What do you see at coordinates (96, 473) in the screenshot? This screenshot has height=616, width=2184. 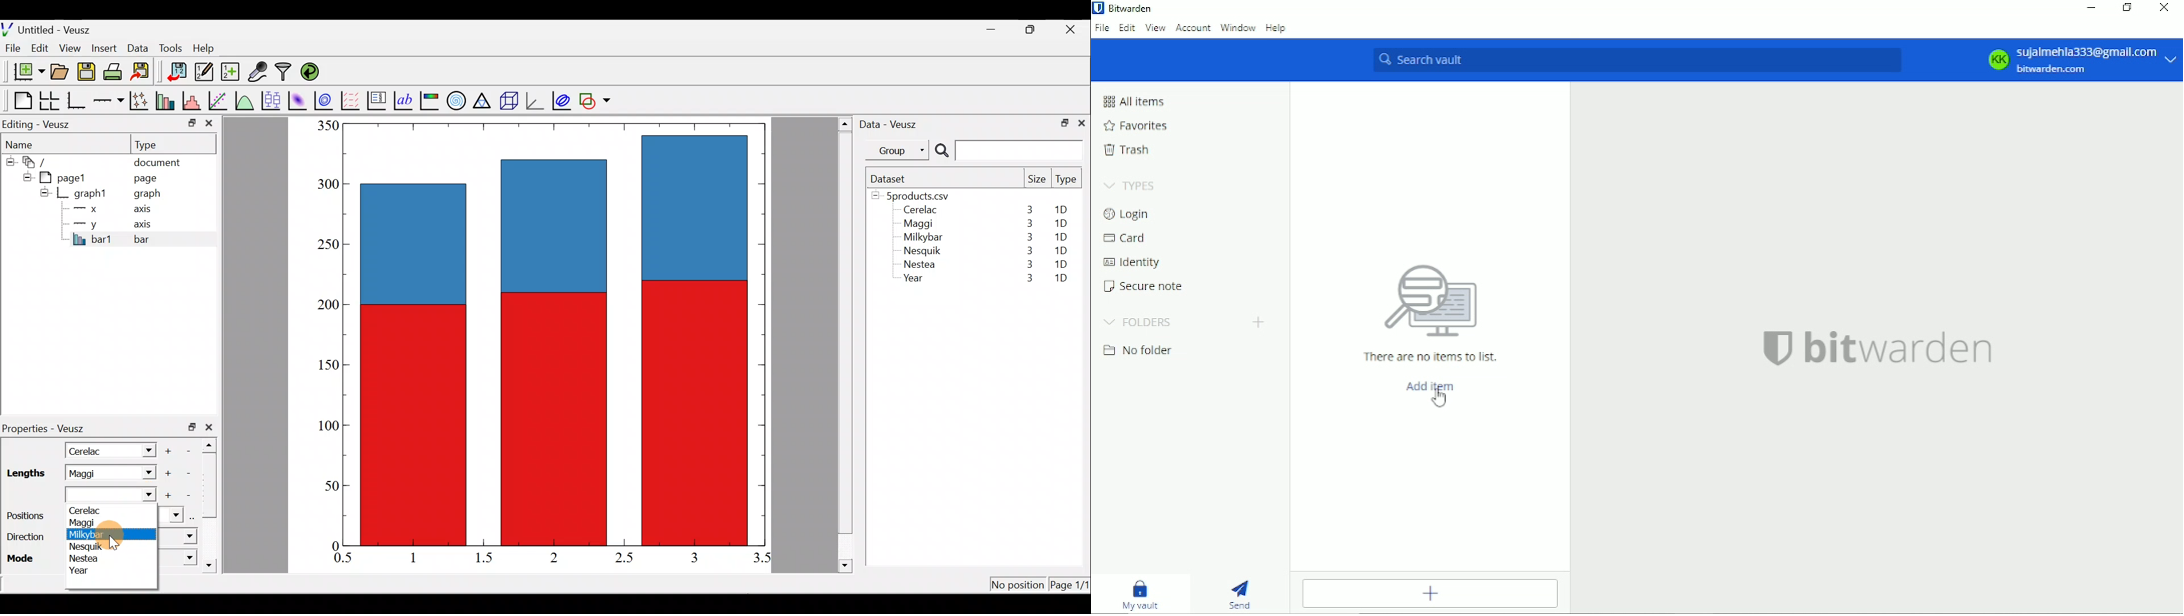 I see `Maggi` at bounding box center [96, 473].